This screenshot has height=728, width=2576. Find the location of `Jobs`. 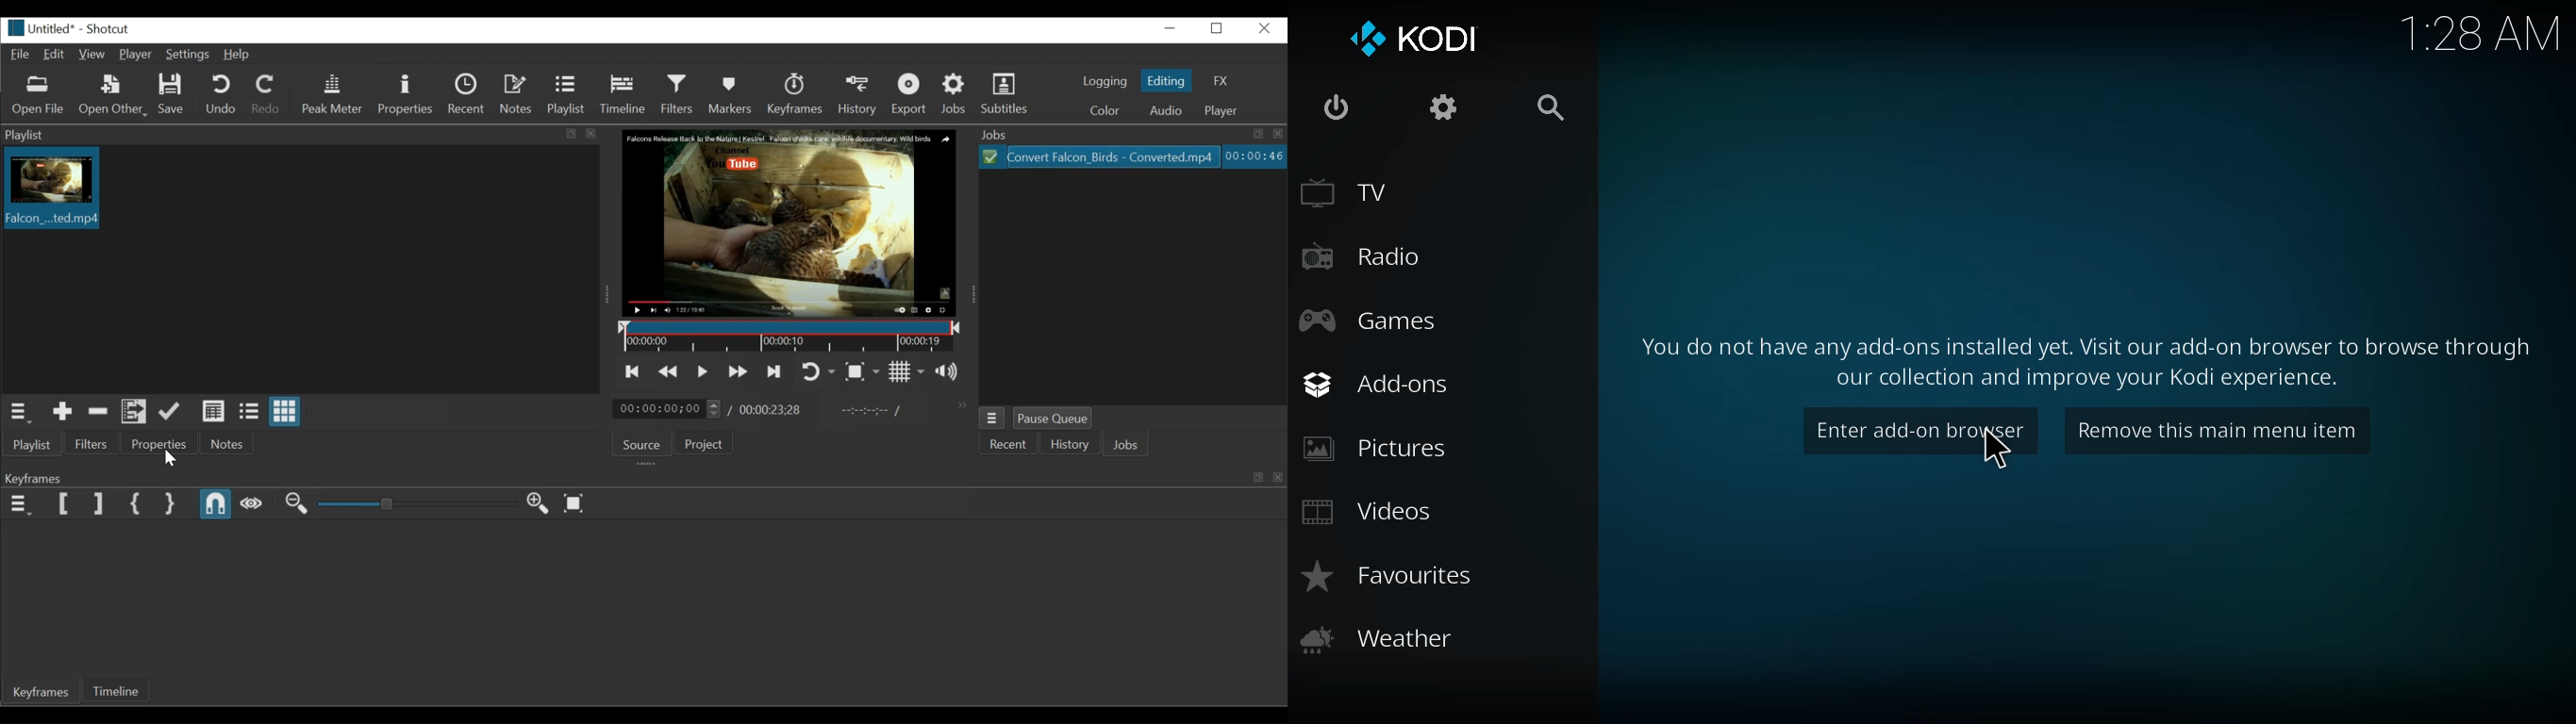

Jobs is located at coordinates (1126, 445).